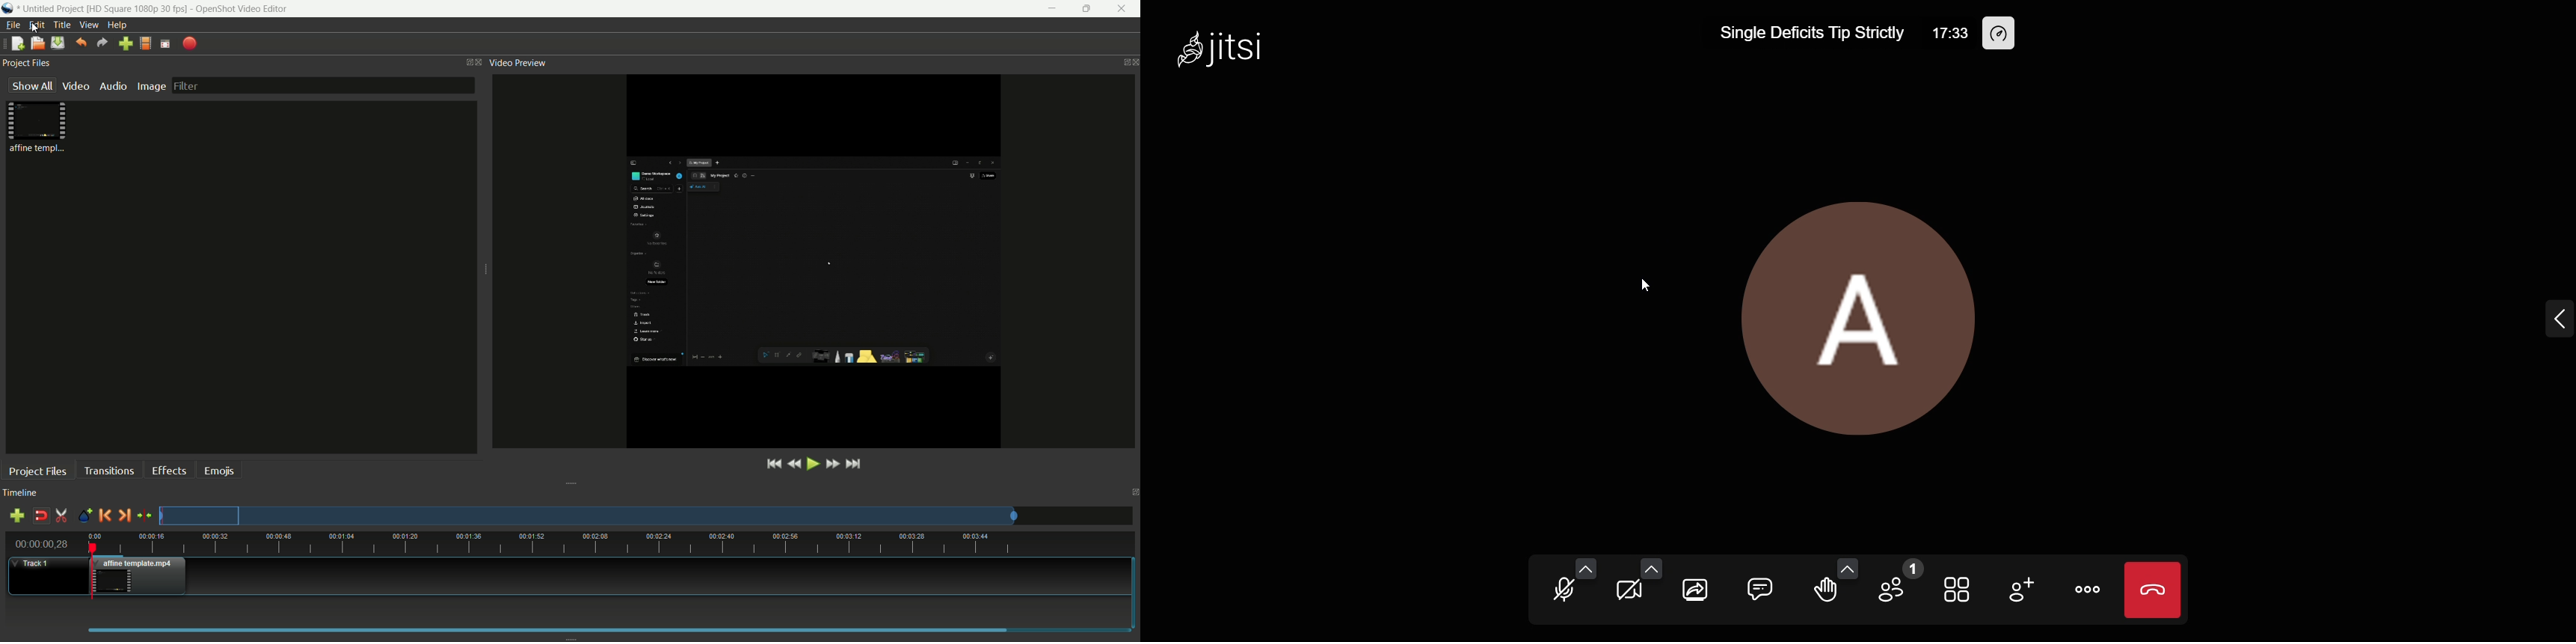  Describe the element at coordinates (124, 515) in the screenshot. I see `next marker` at that location.